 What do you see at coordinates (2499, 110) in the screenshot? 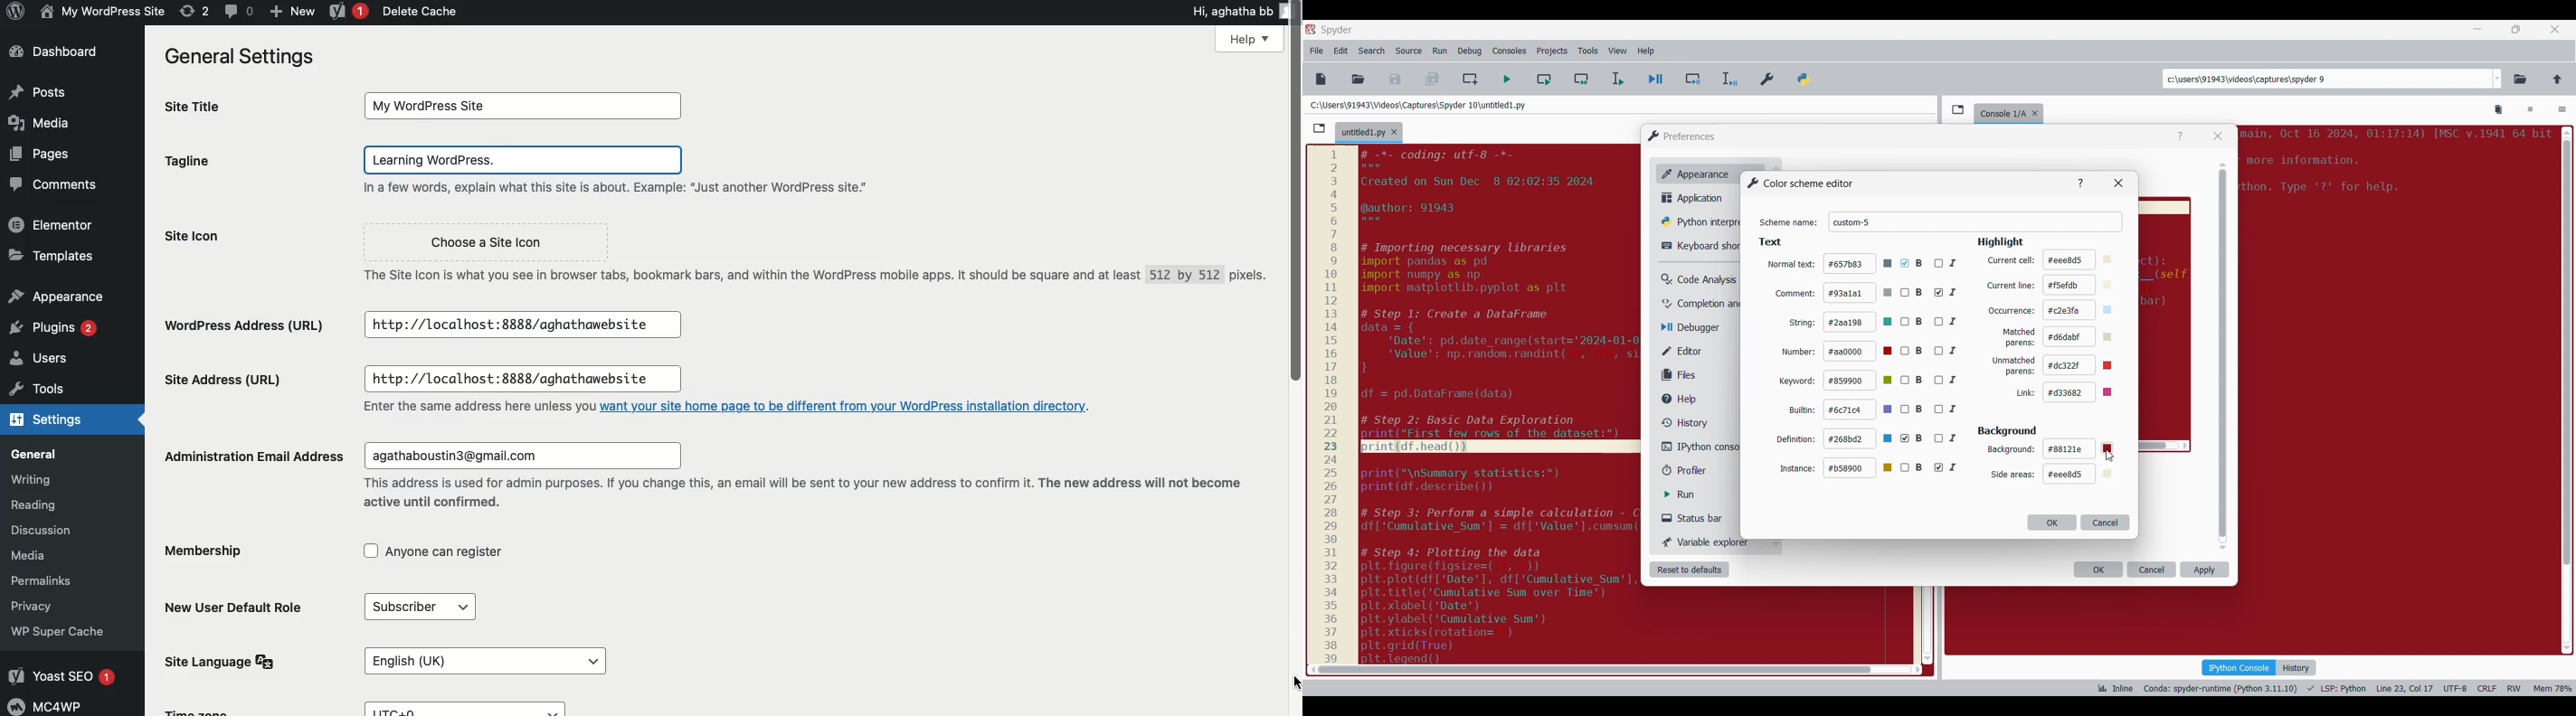
I see `Remove all variables from namespace` at bounding box center [2499, 110].